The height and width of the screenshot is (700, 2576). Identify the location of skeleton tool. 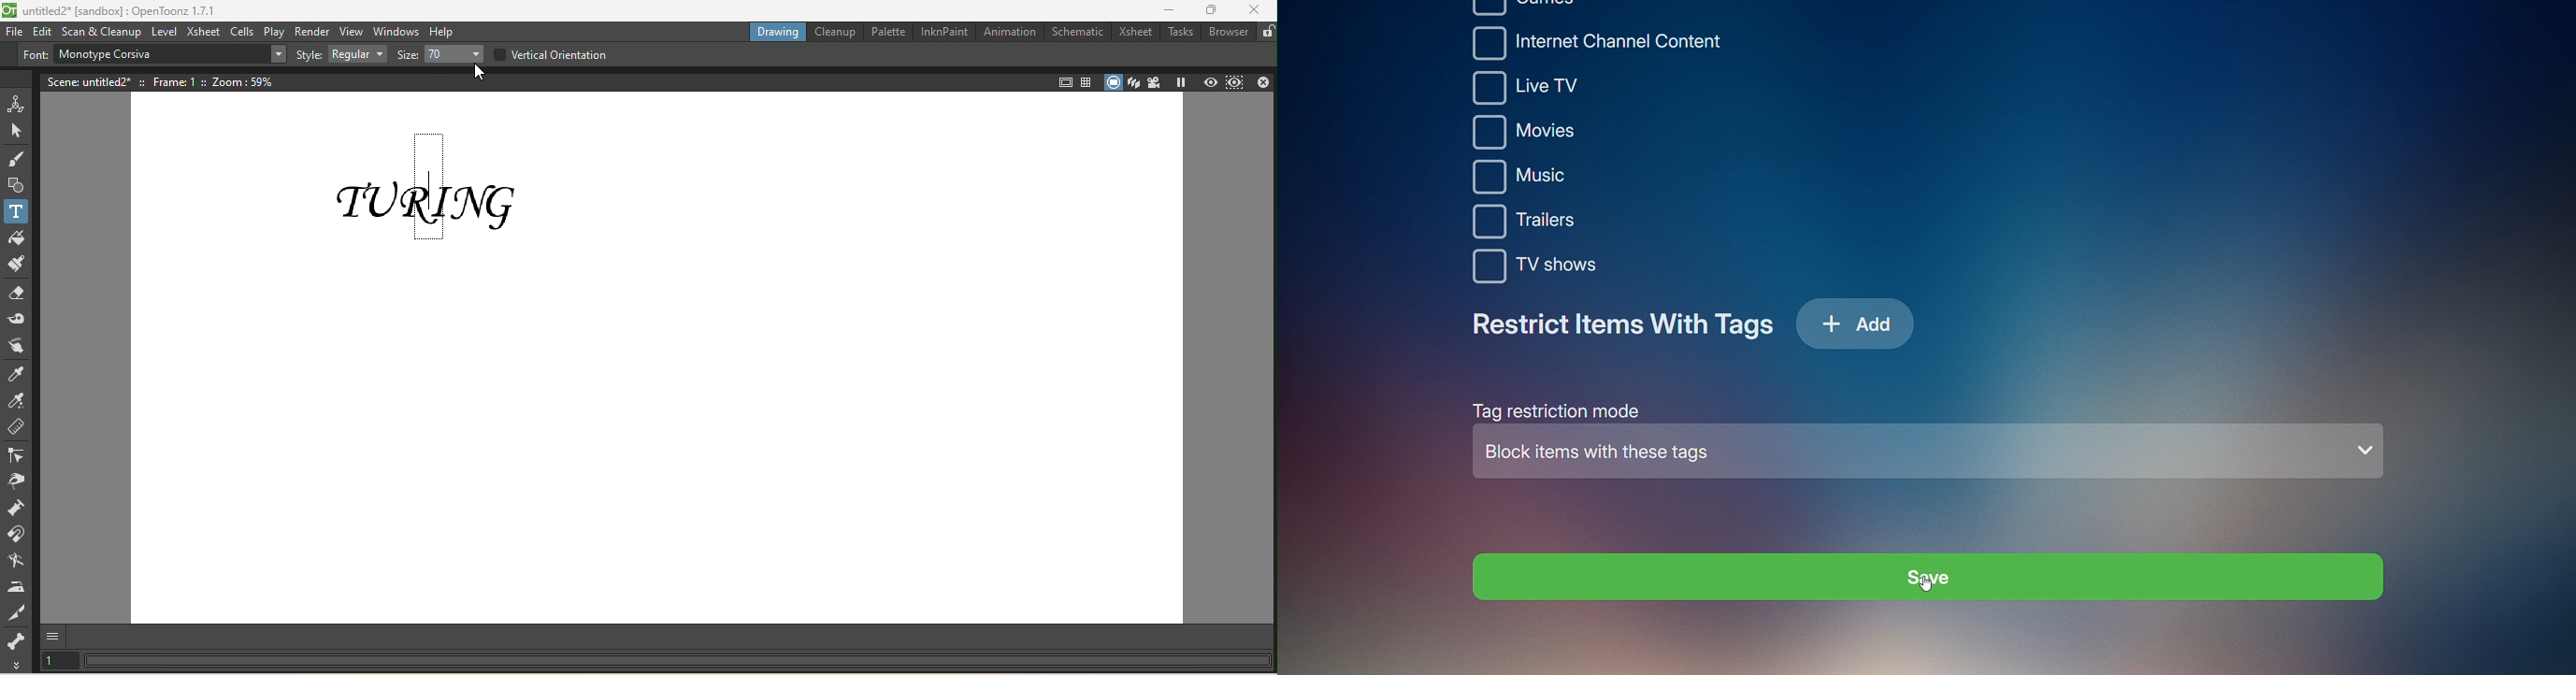
(16, 639).